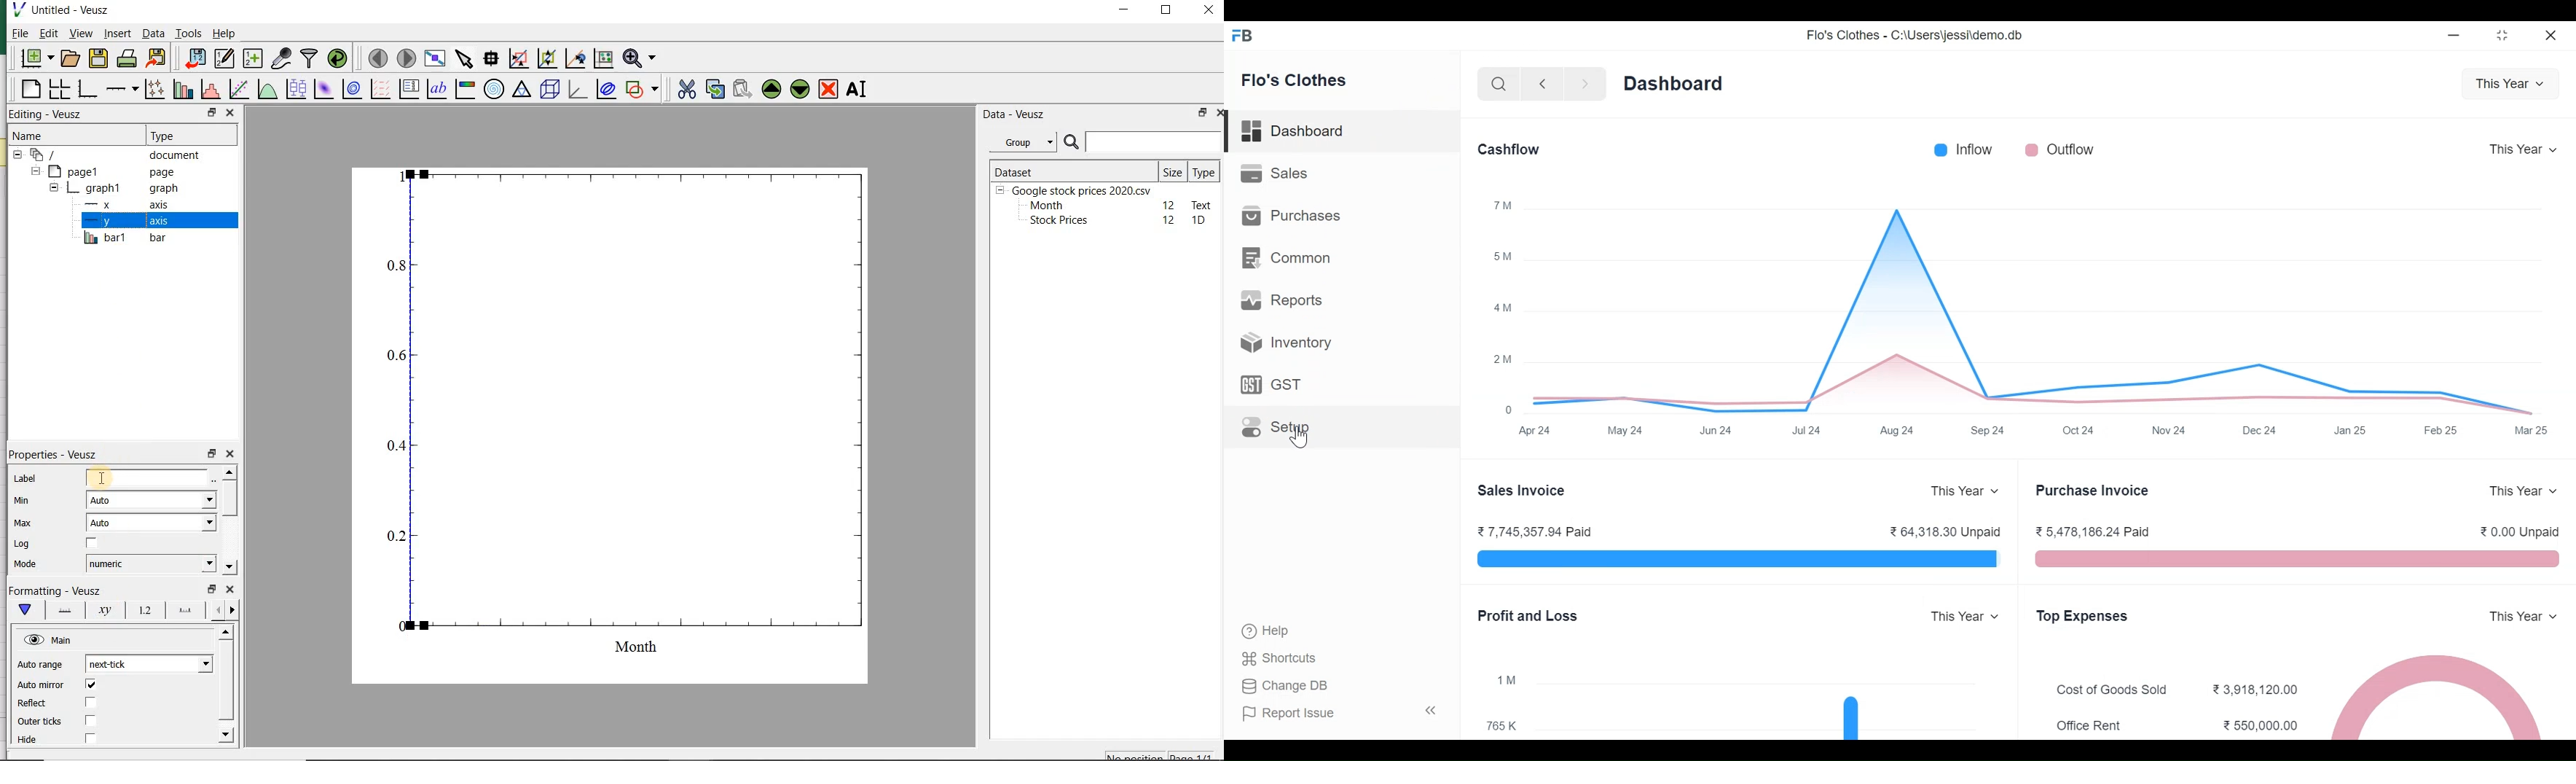 The width and height of the screenshot is (2576, 784). I want to click on Help, so click(1280, 632).